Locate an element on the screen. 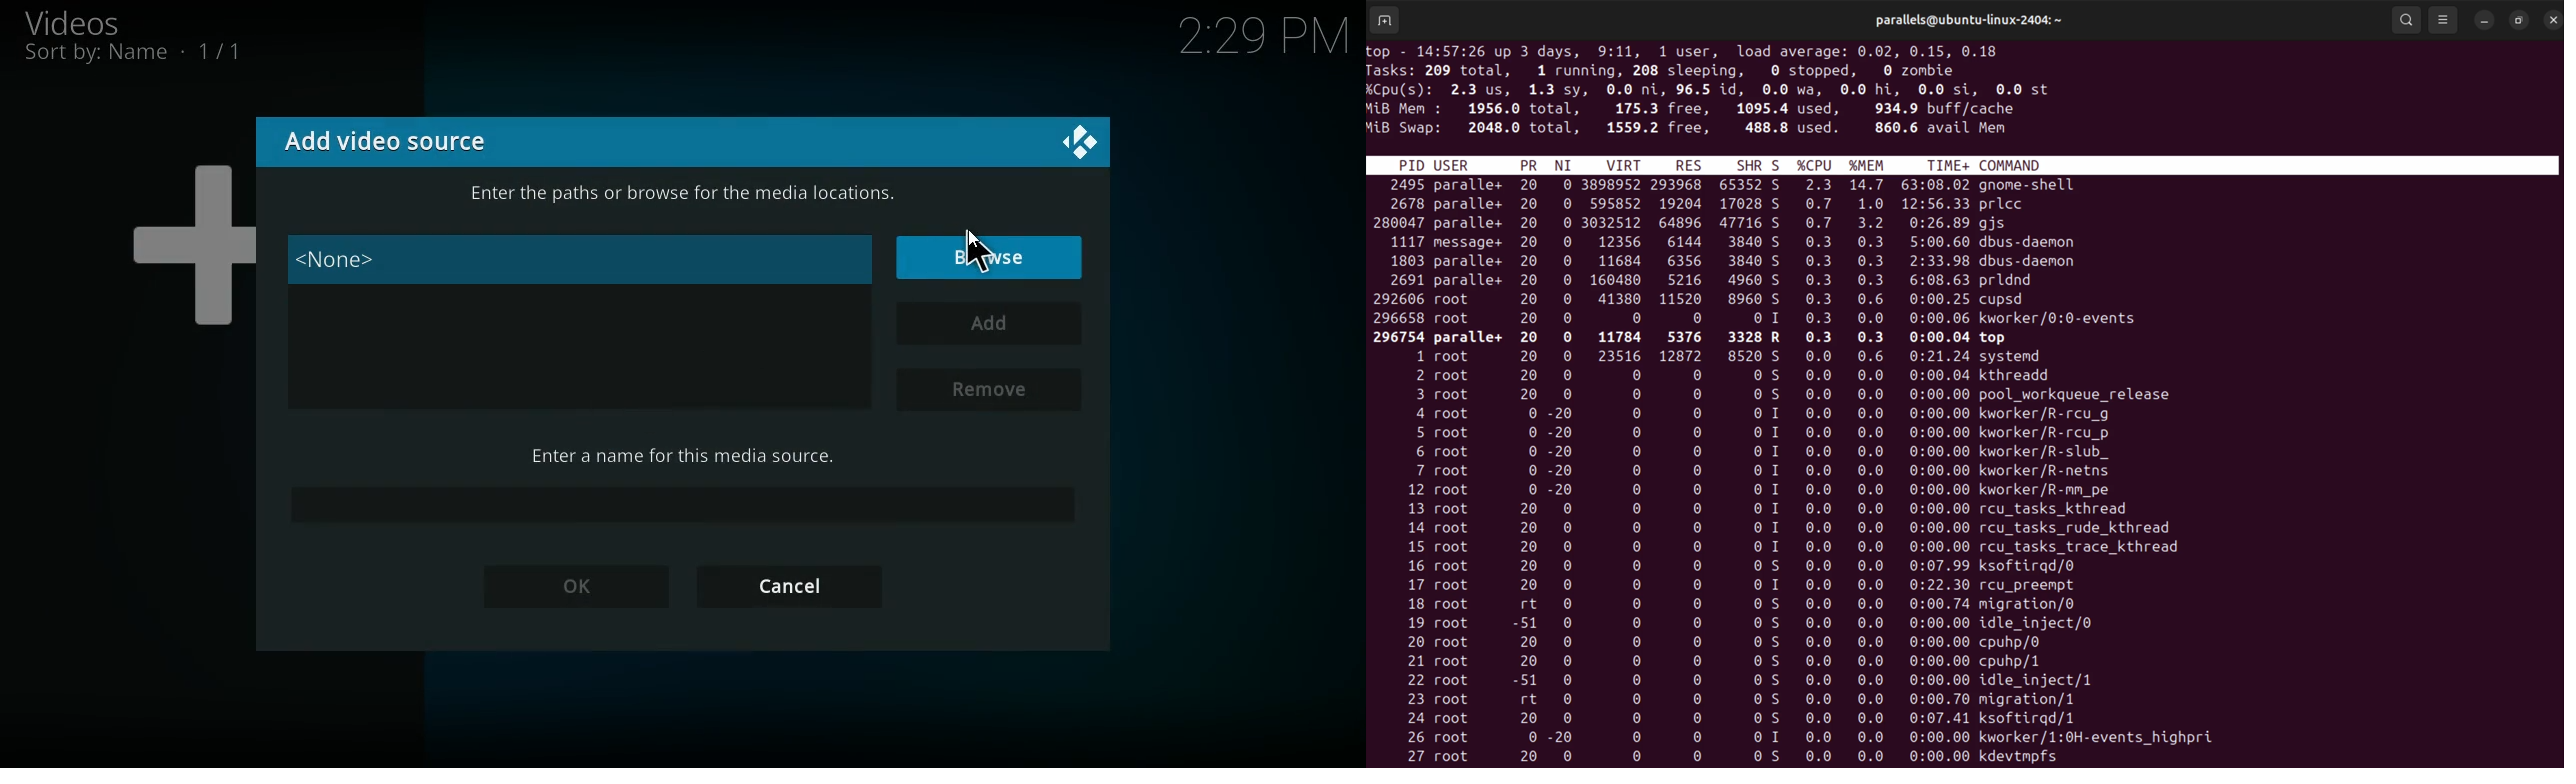   + is located at coordinates (181, 237).